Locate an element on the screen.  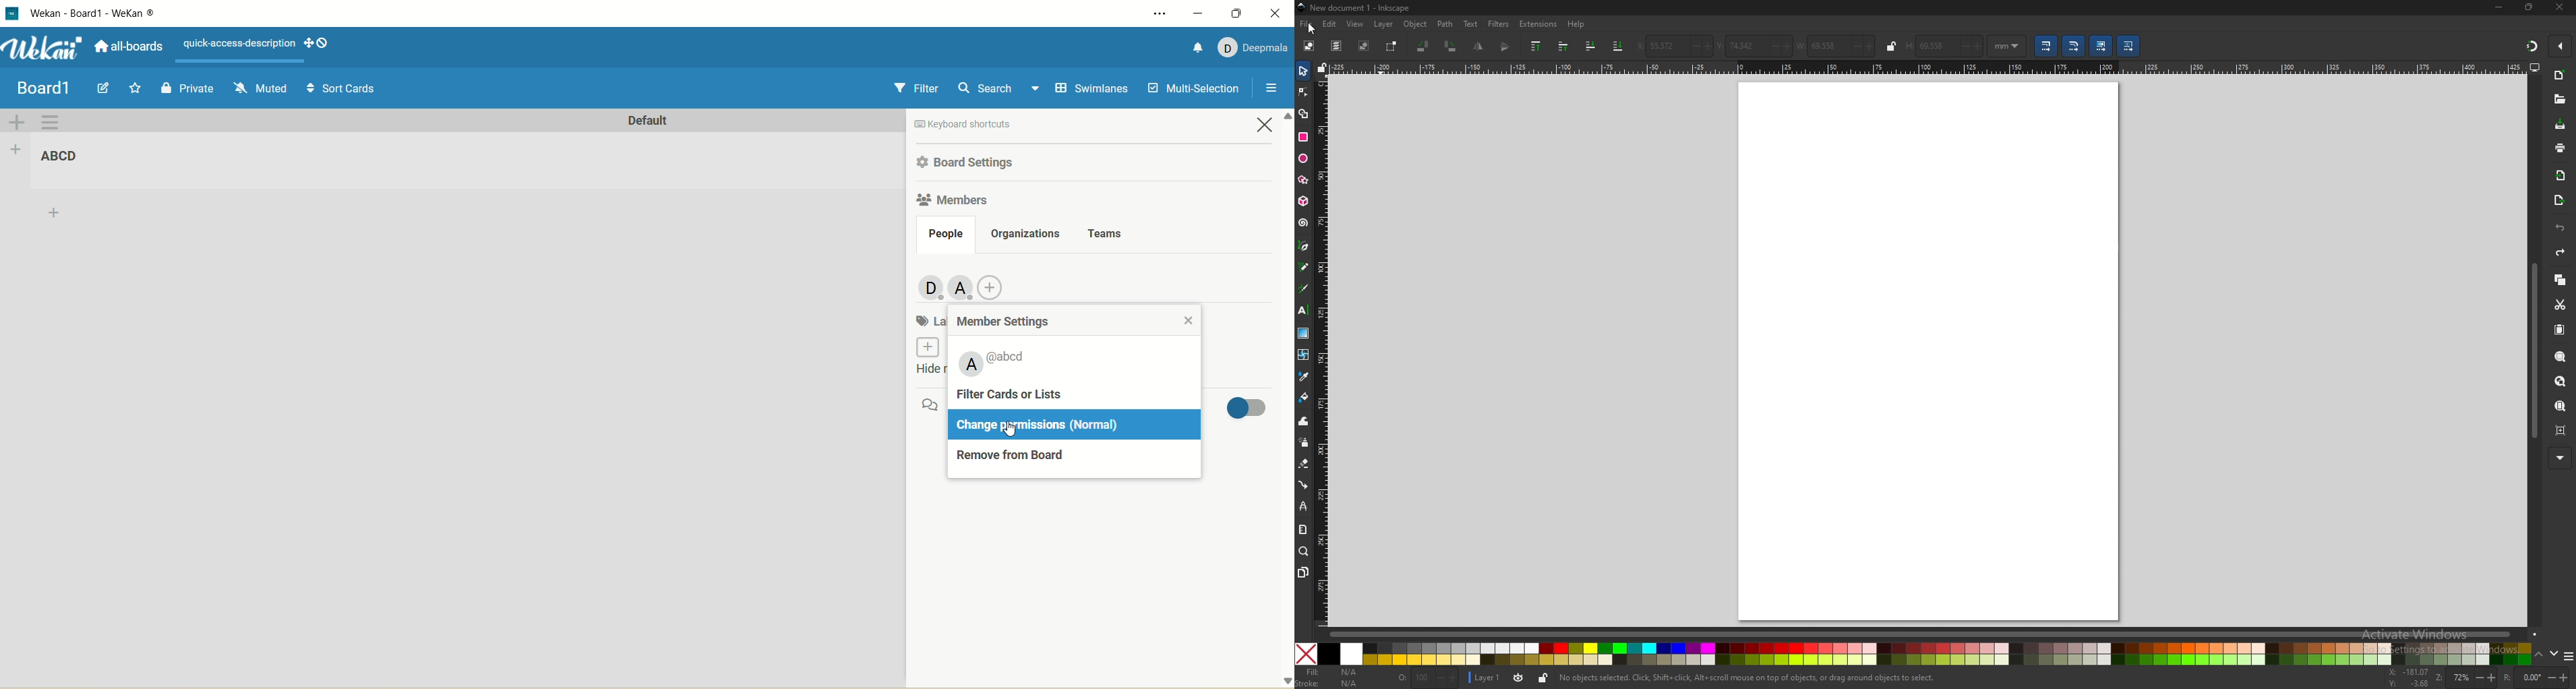
+ is located at coordinates (1871, 47).